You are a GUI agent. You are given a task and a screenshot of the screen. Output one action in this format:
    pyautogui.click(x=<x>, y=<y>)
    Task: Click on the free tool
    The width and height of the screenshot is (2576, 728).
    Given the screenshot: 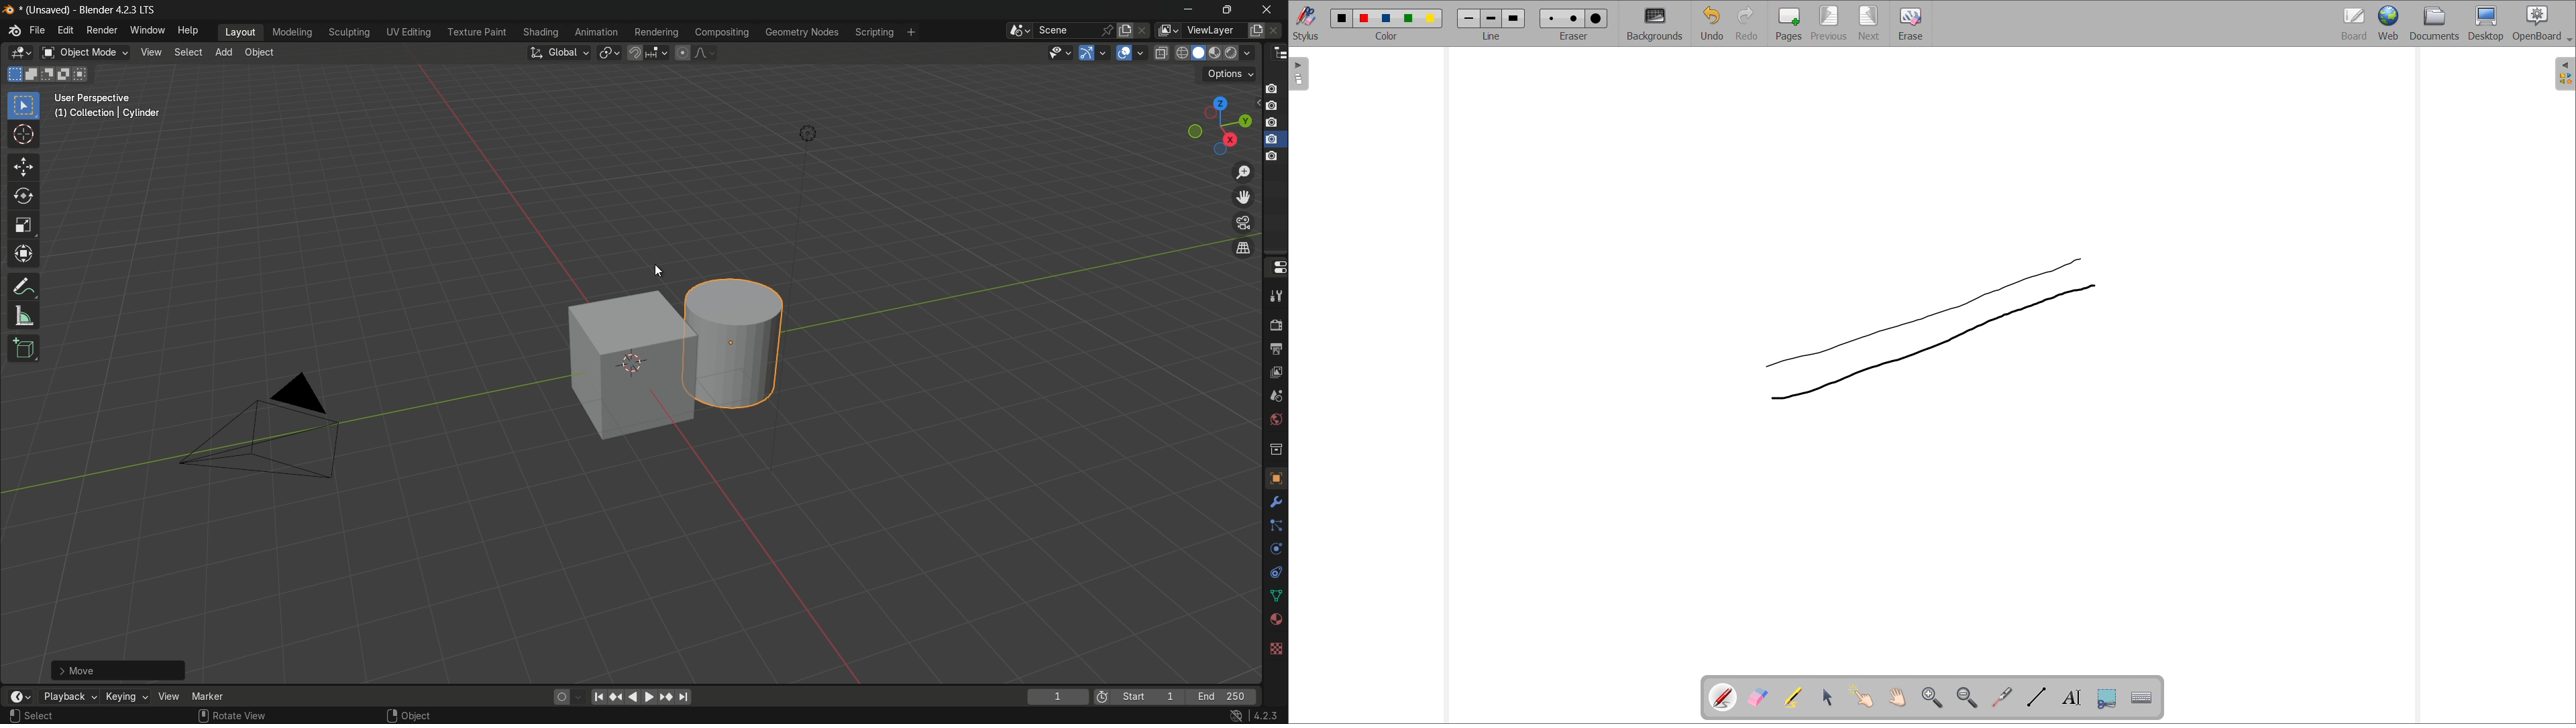 What is the action you would take?
    pyautogui.click(x=1273, y=570)
    